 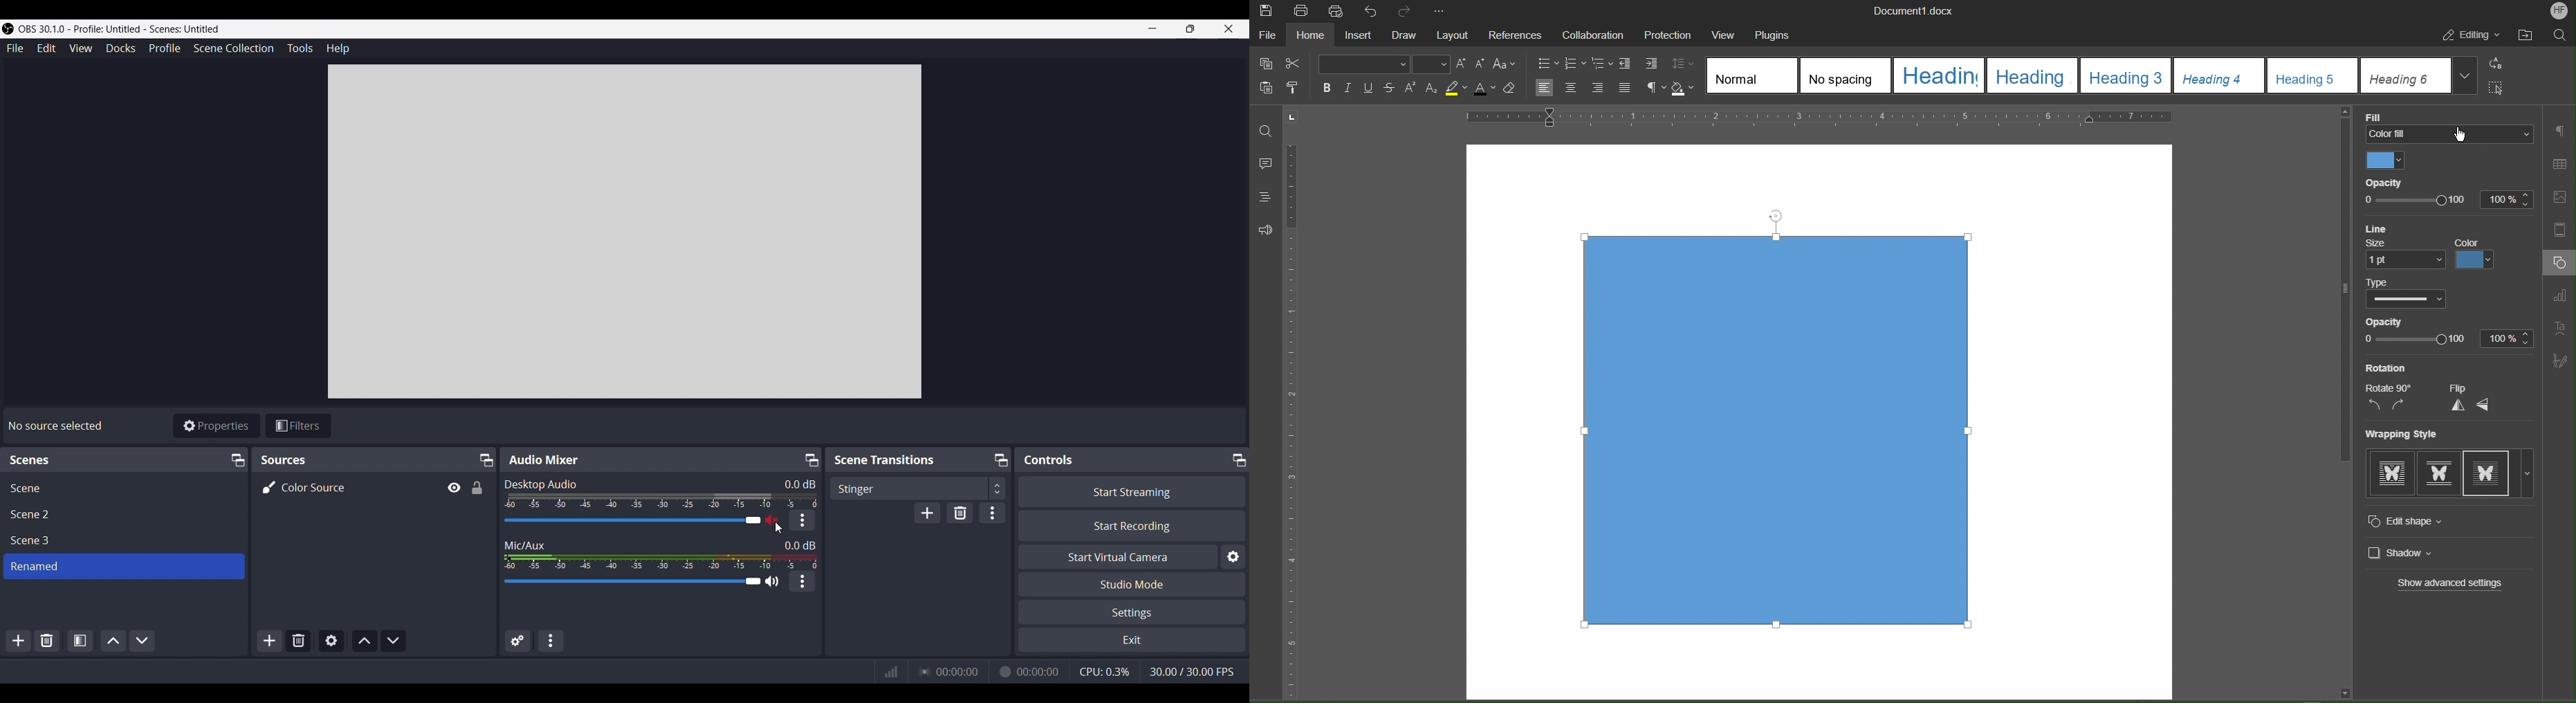 What do you see at coordinates (1327, 88) in the screenshot?
I see `Bold` at bounding box center [1327, 88].